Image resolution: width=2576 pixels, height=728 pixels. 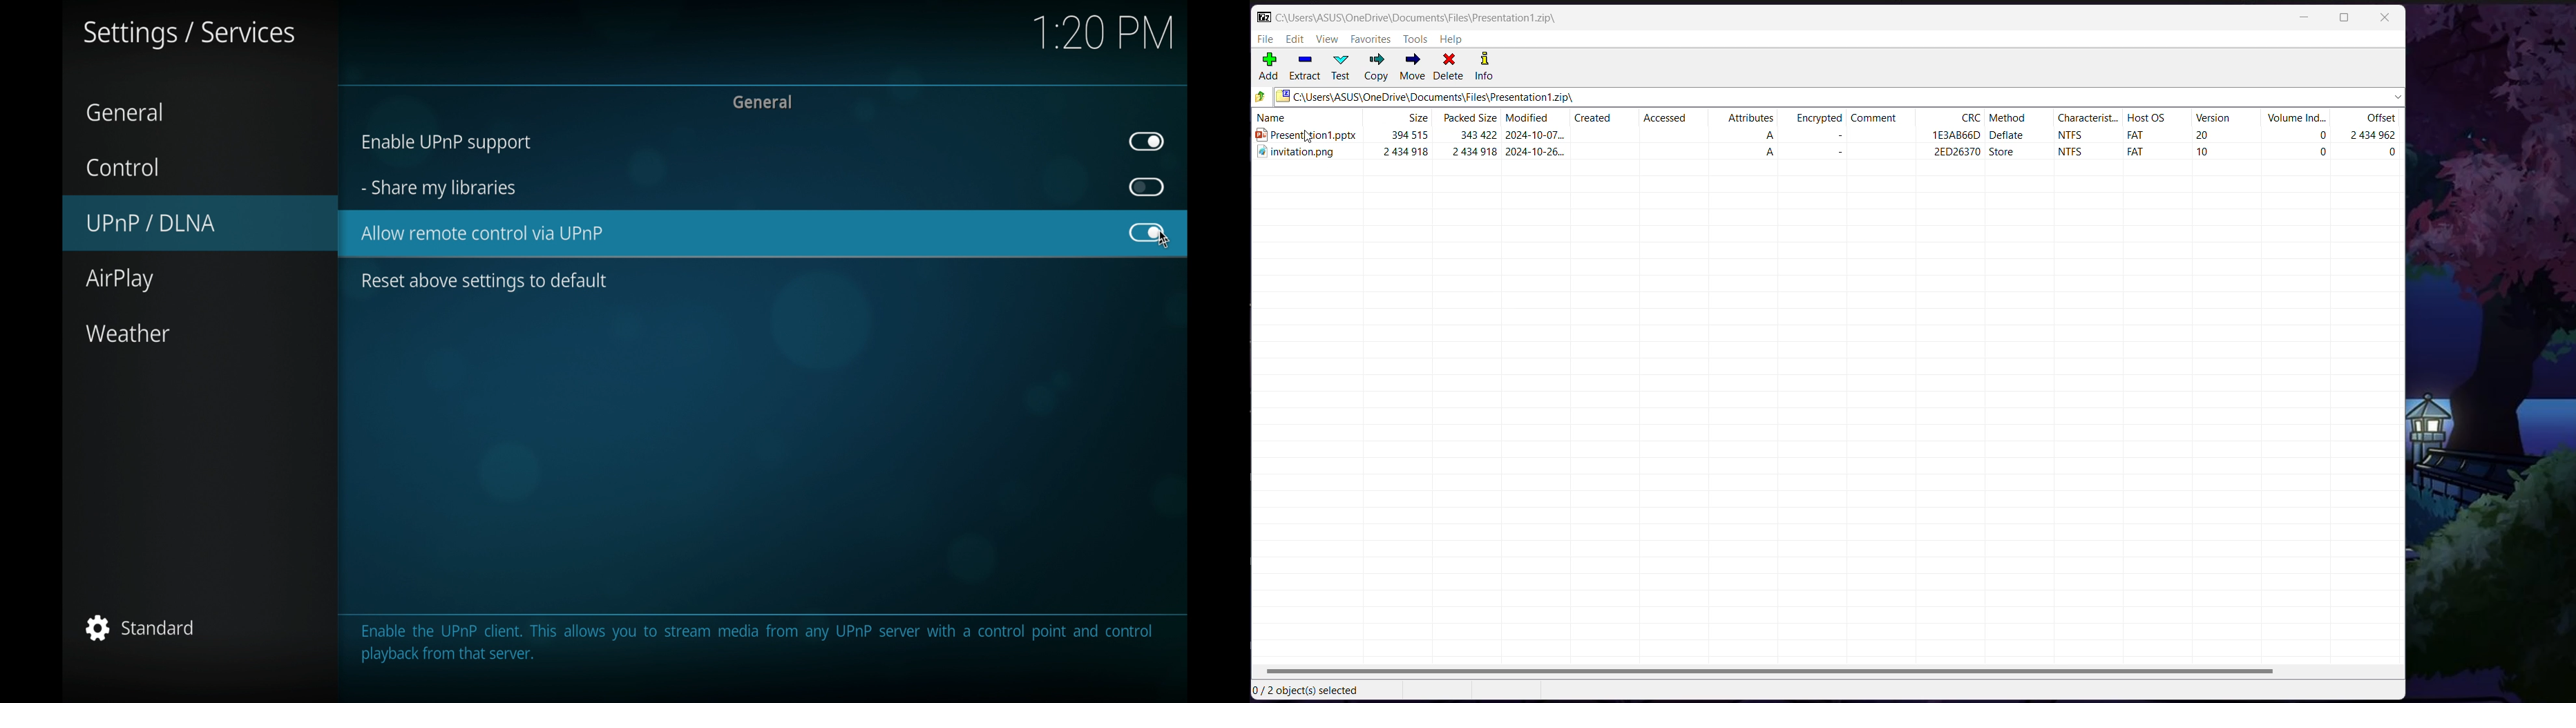 I want to click on toggle button on, so click(x=1148, y=232).